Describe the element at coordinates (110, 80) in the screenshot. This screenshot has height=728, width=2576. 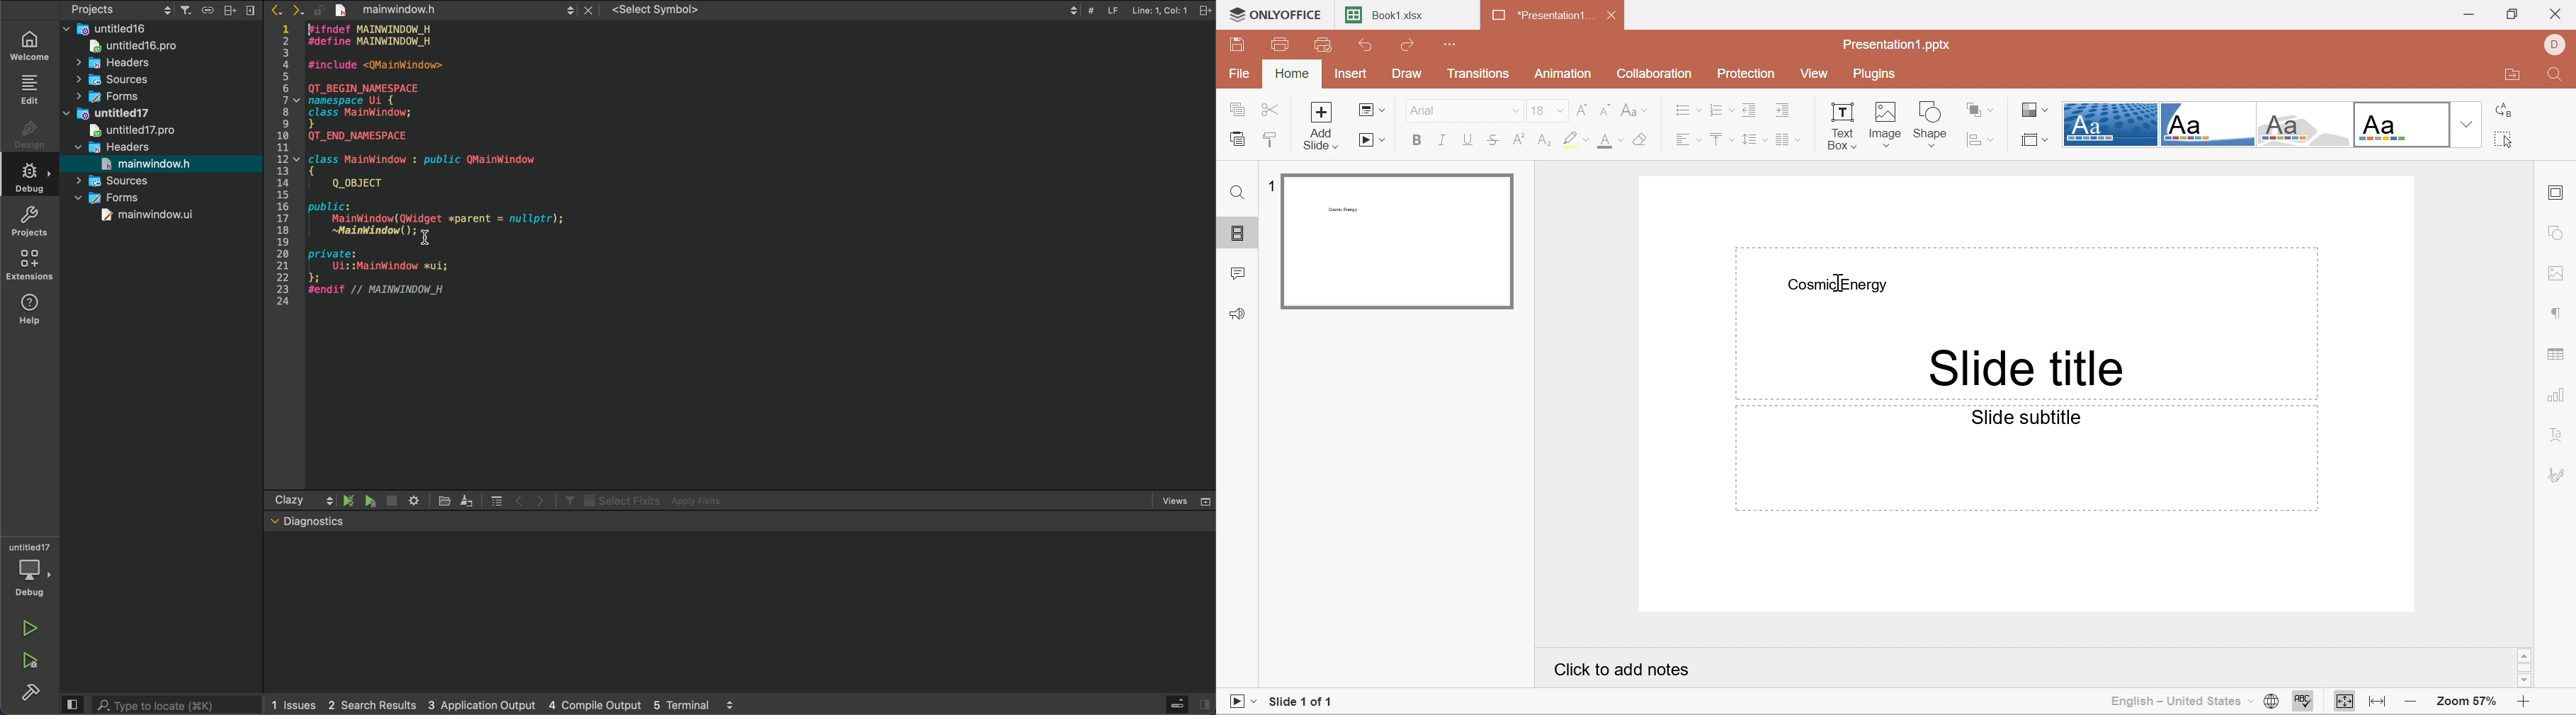
I see `Sources` at that location.